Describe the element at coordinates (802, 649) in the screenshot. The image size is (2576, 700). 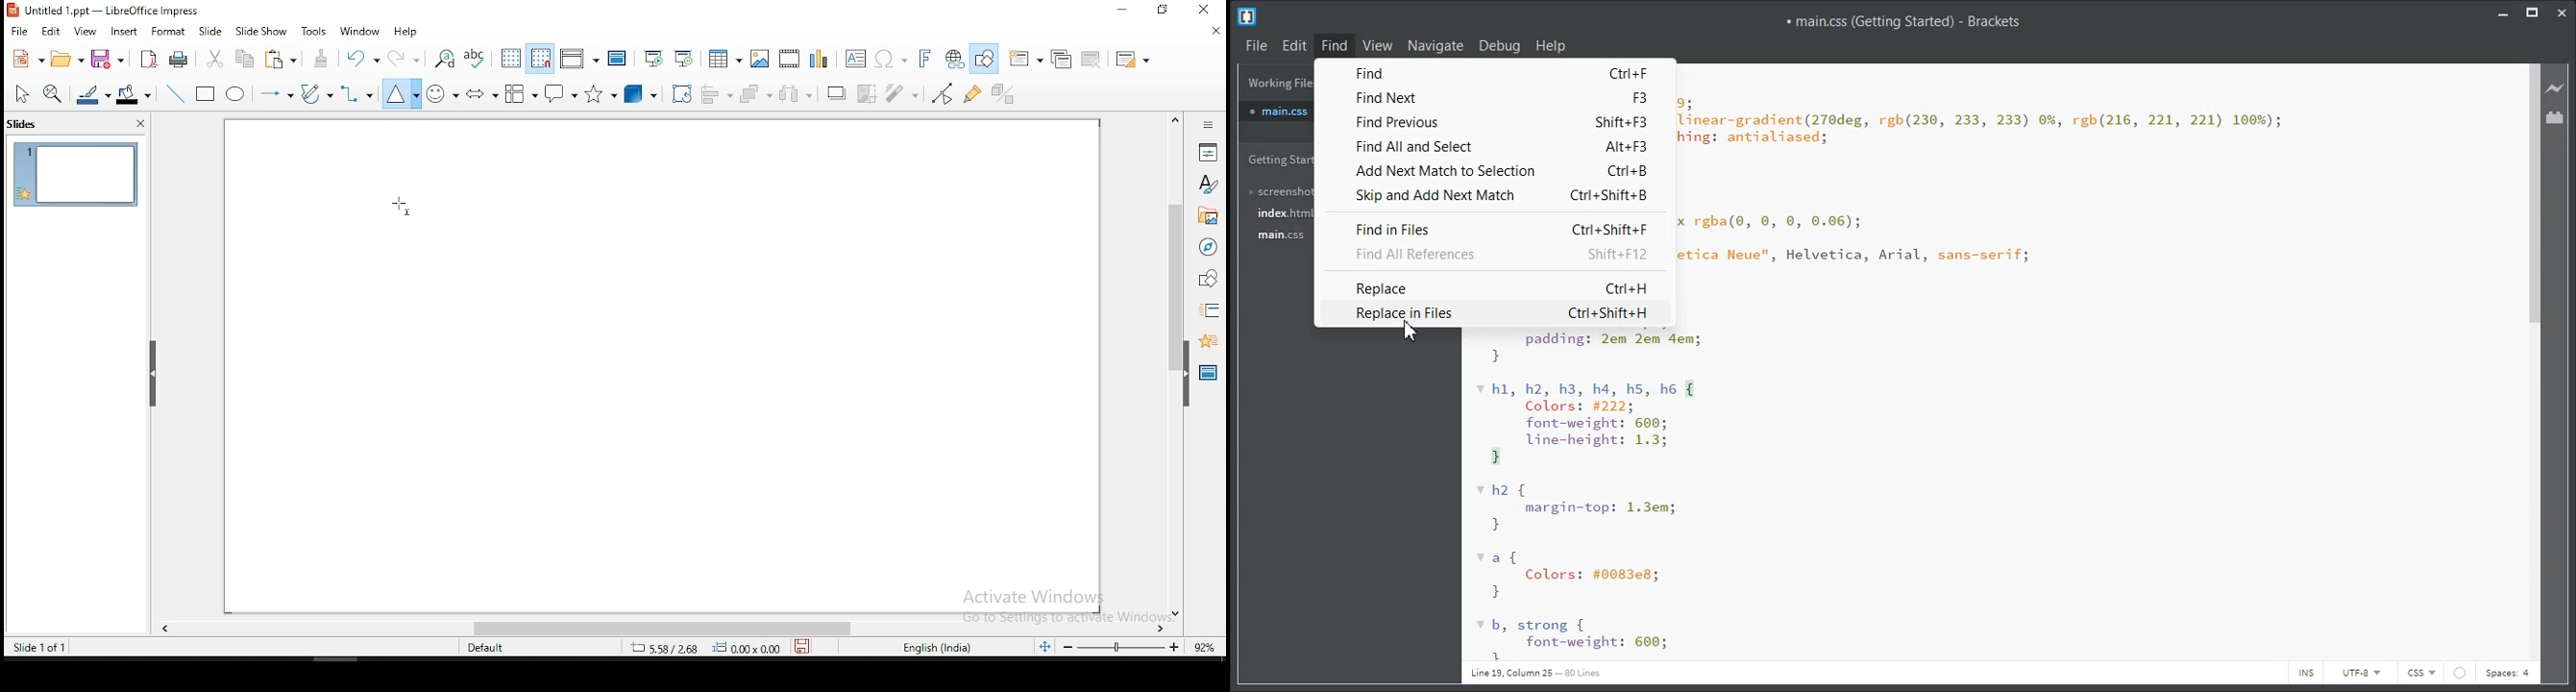
I see `save` at that location.